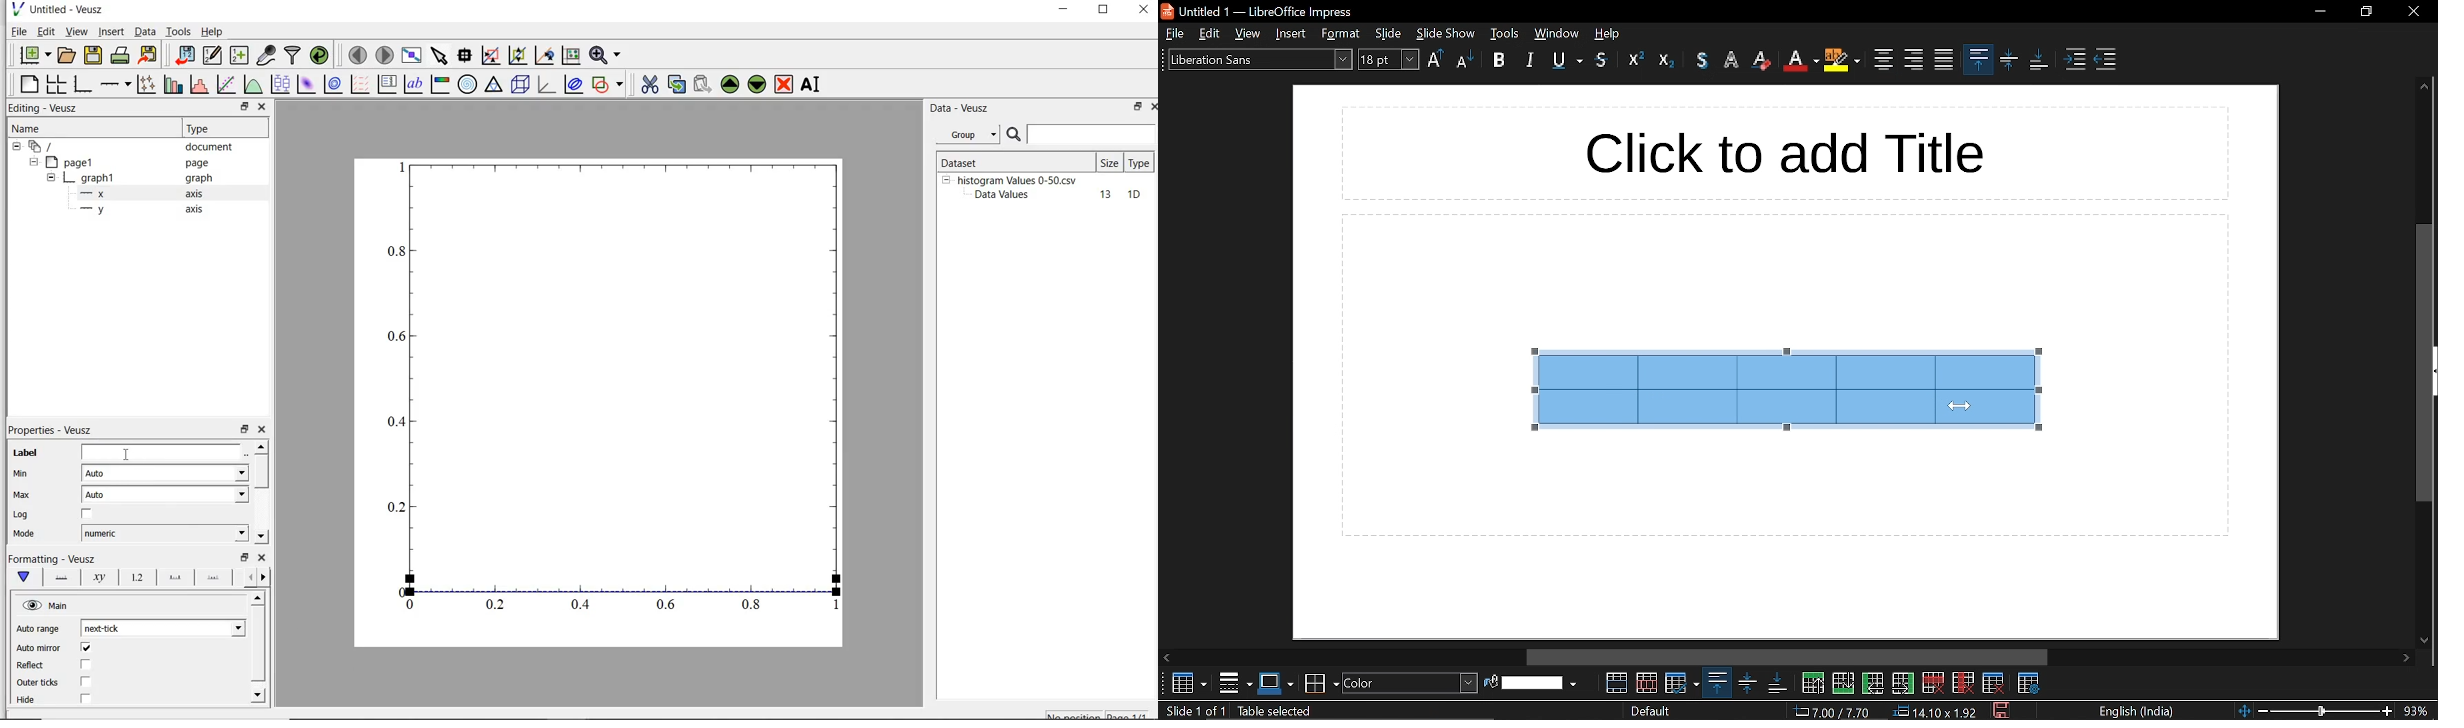 This screenshot has height=728, width=2464. I want to click on move down, so click(259, 694).